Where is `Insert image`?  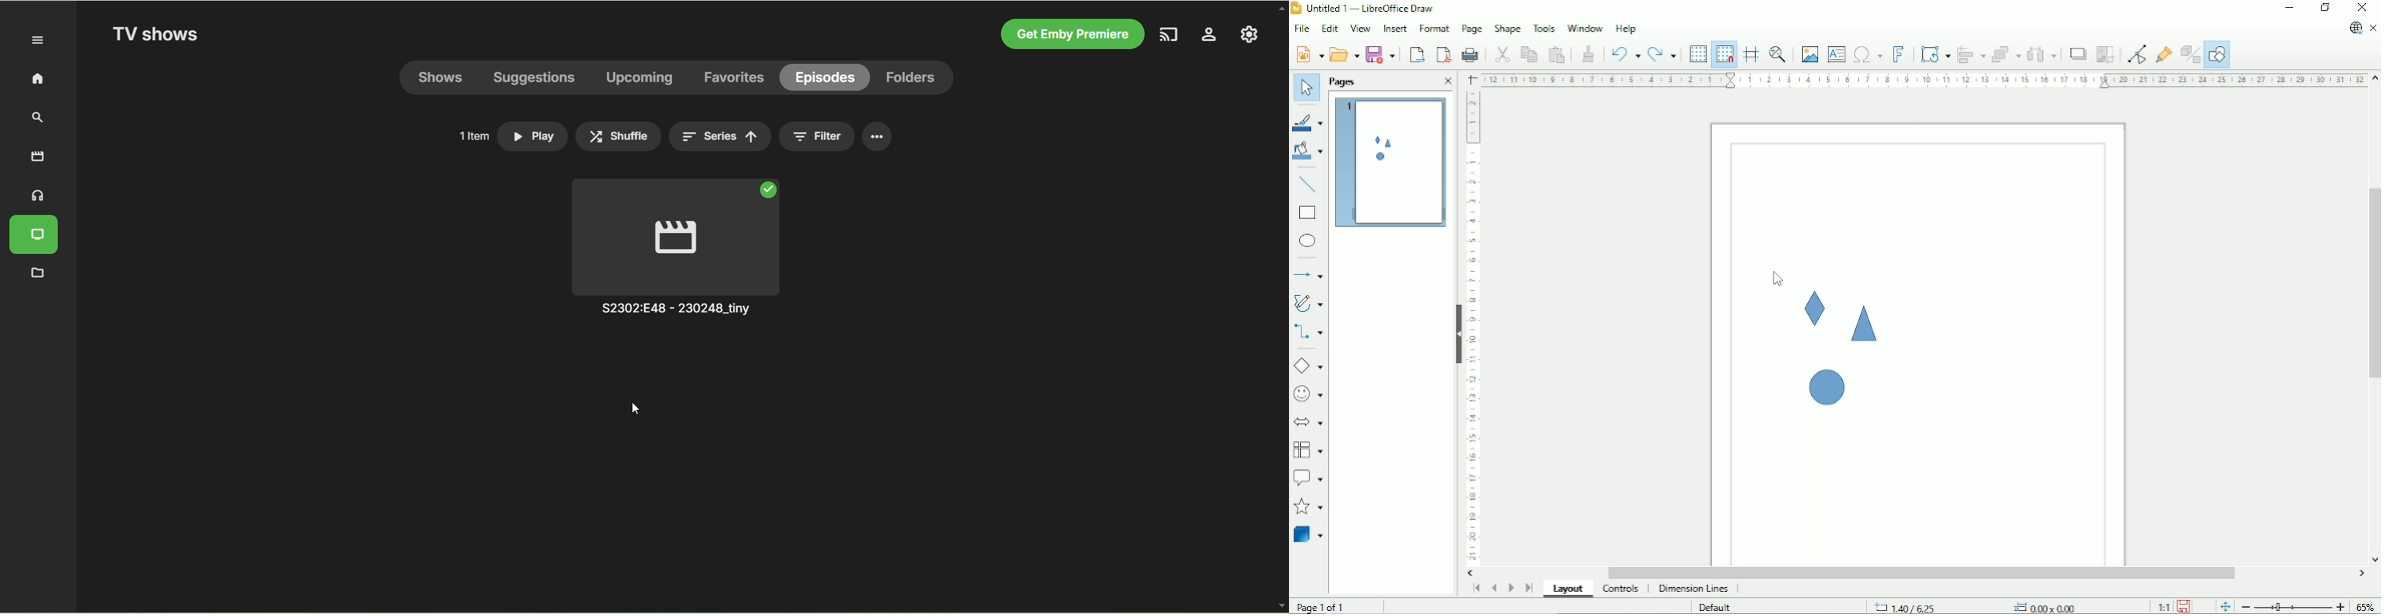 Insert image is located at coordinates (1810, 55).